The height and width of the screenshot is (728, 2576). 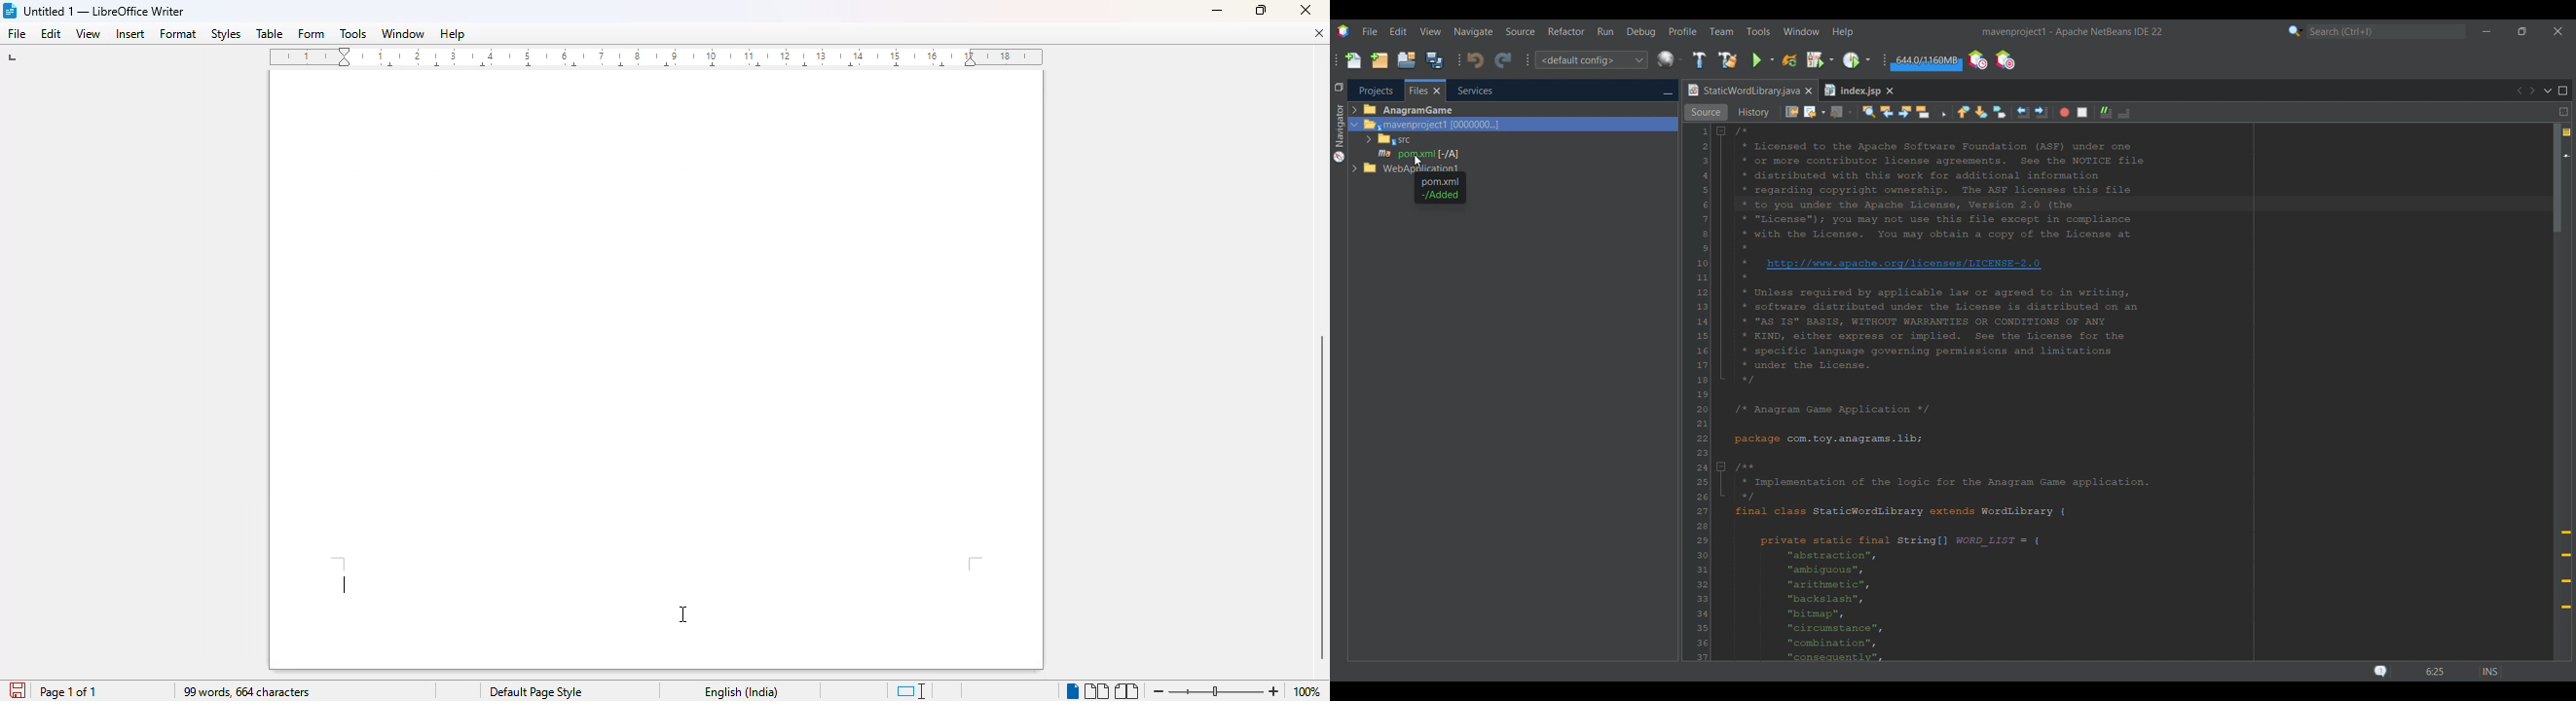 I want to click on minimize, so click(x=1218, y=11).